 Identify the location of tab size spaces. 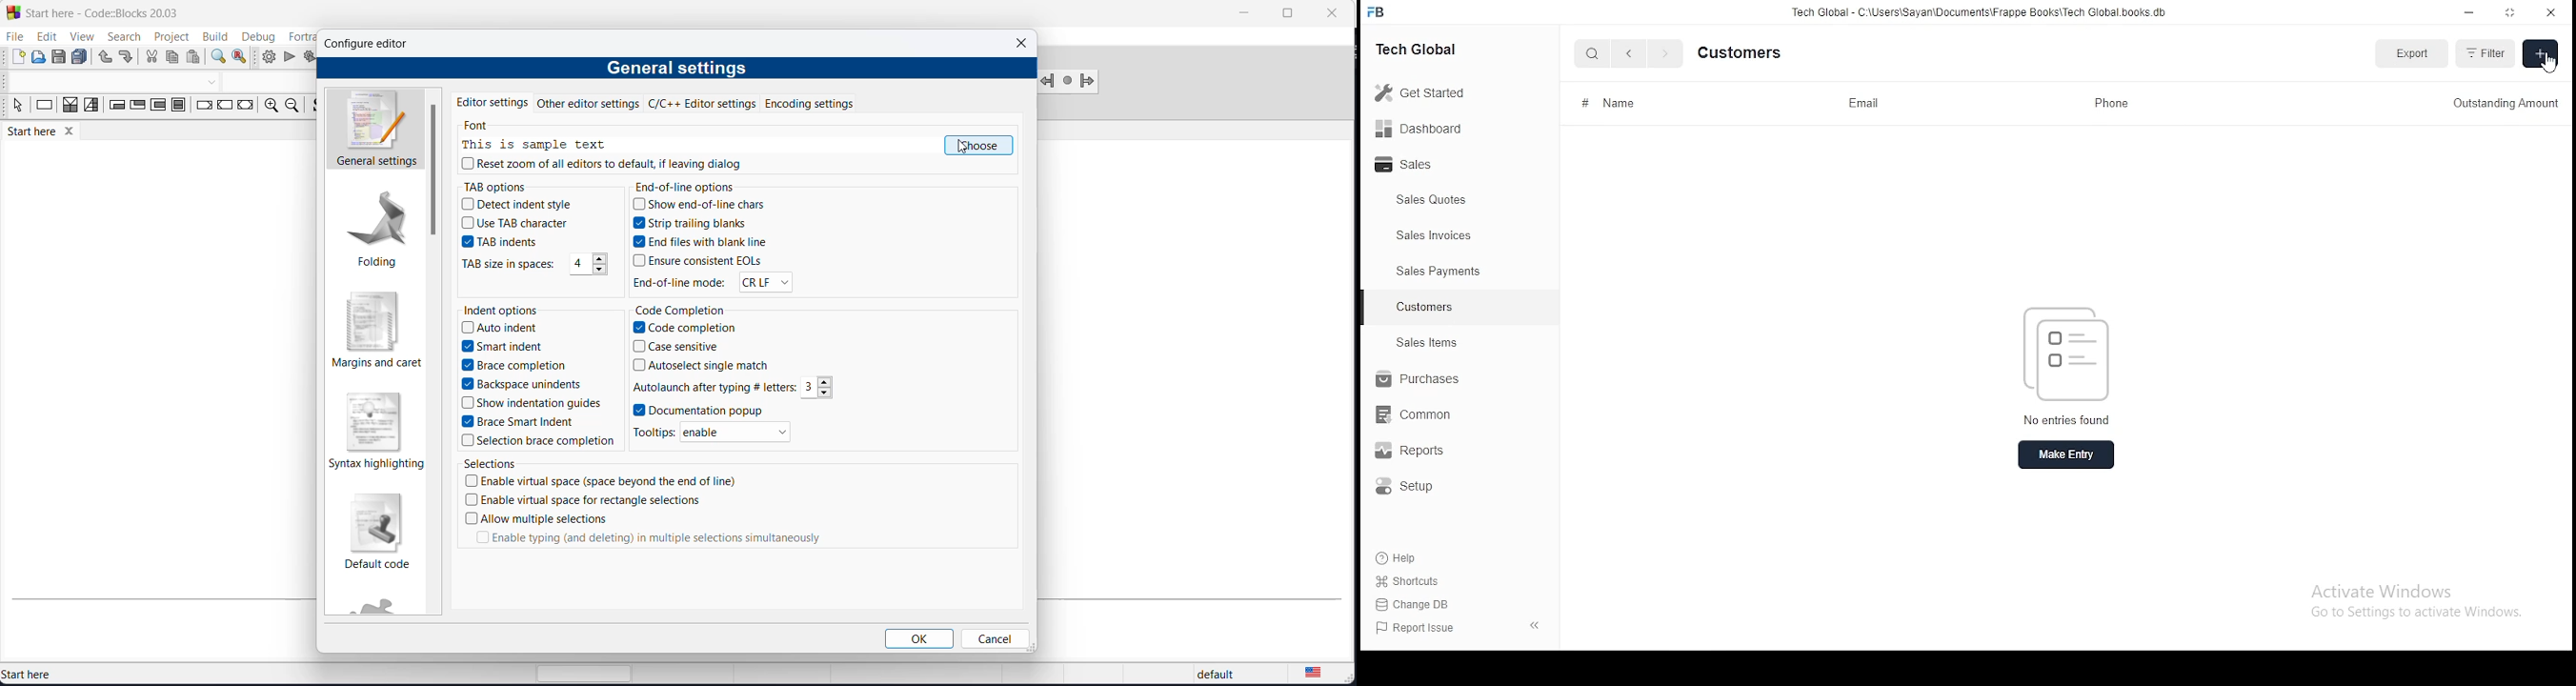
(579, 265).